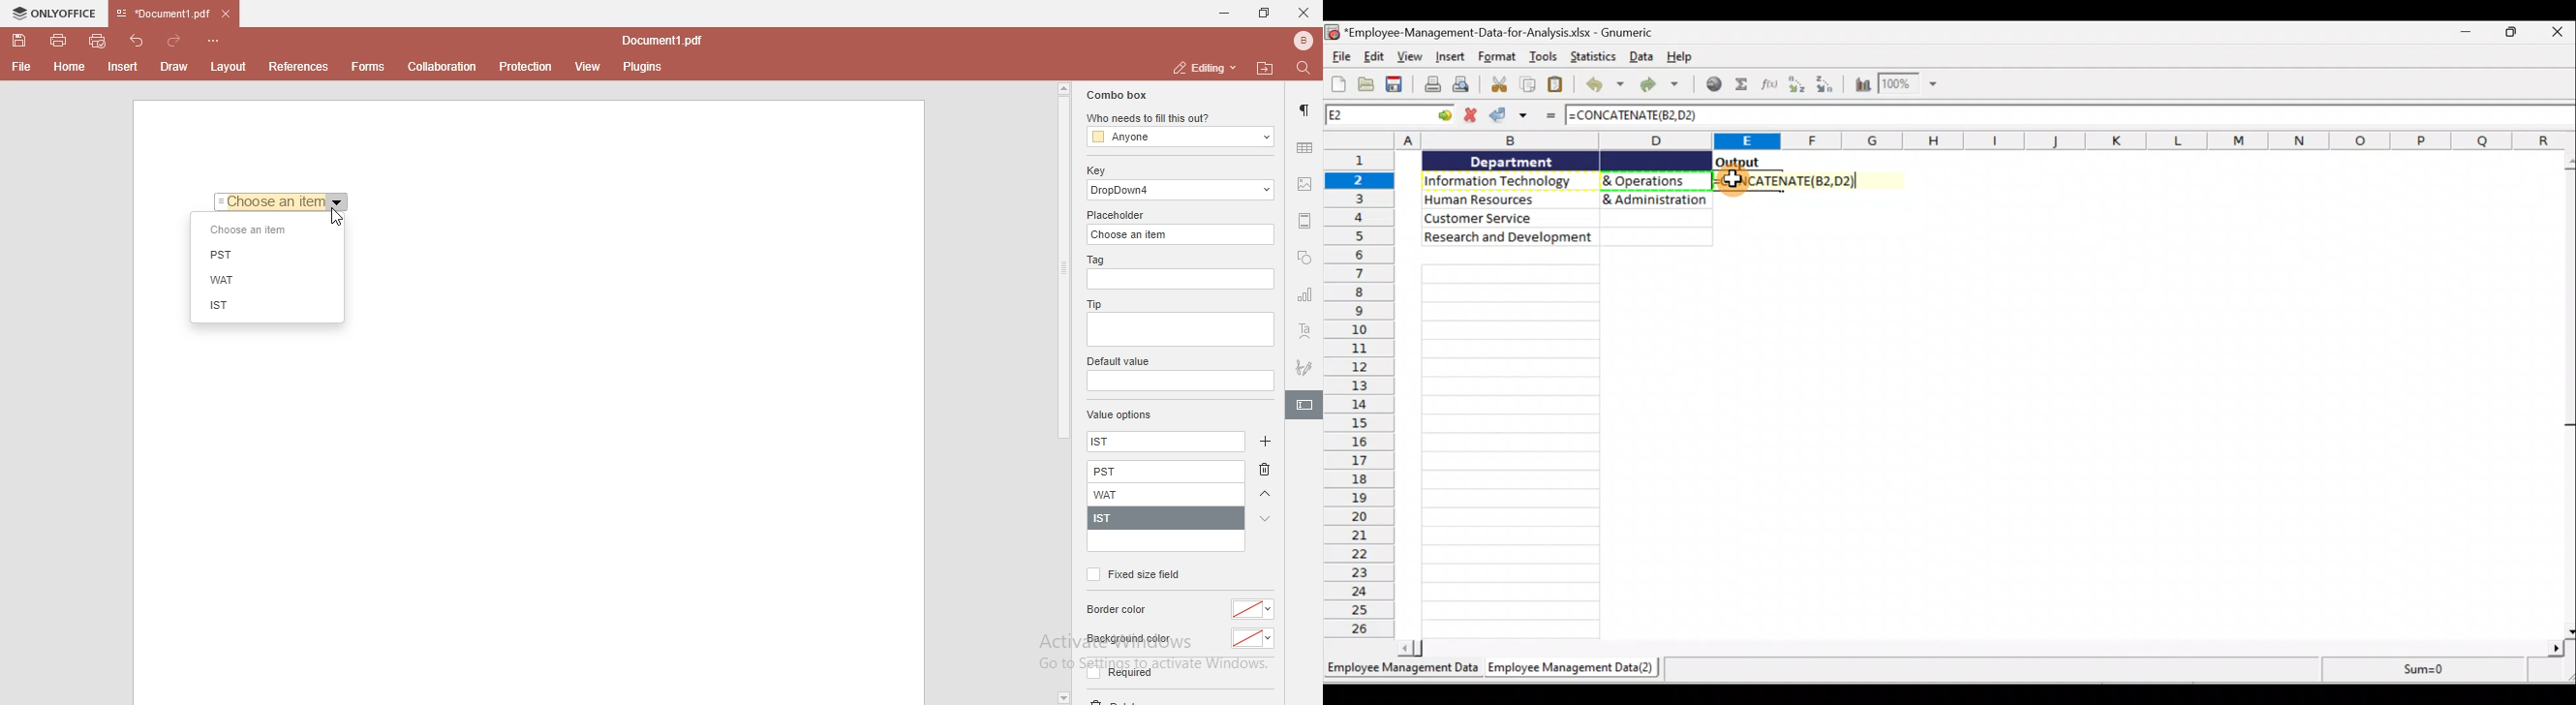  Describe the element at coordinates (1986, 141) in the screenshot. I see `Columns` at that location.